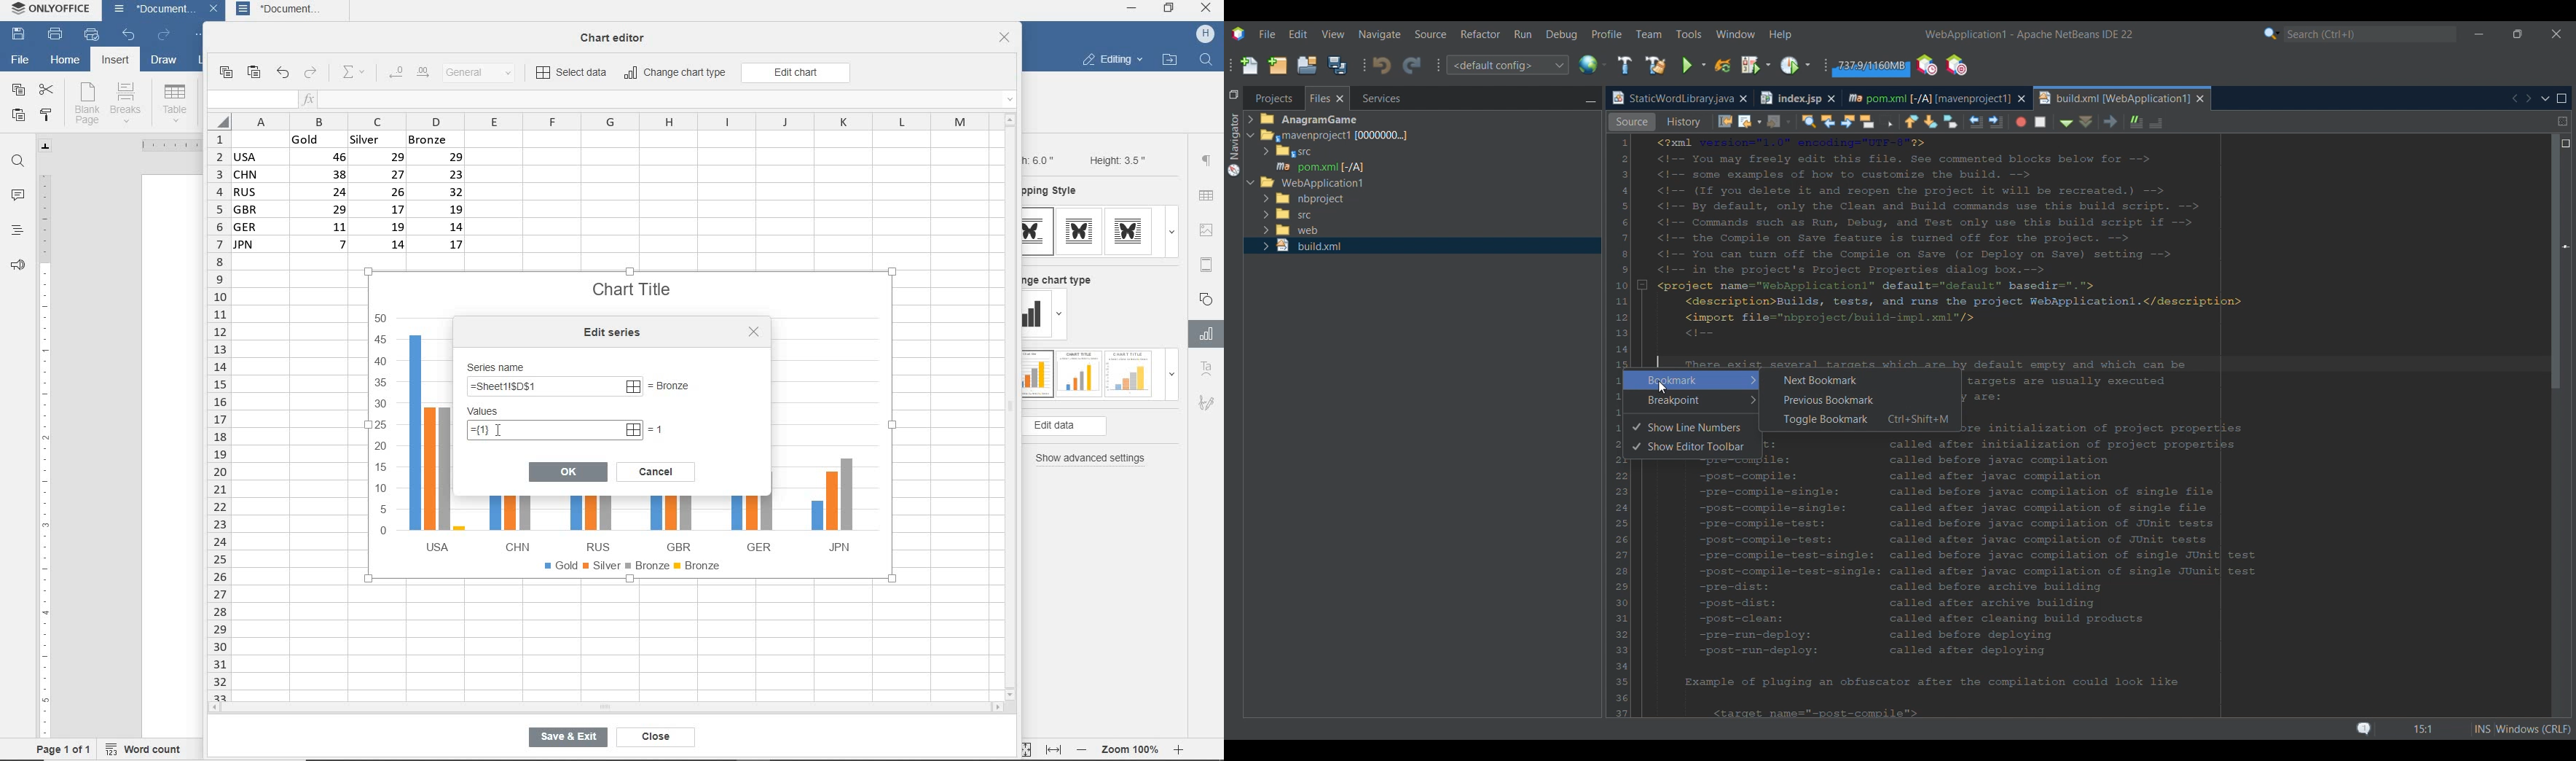  Describe the element at coordinates (128, 36) in the screenshot. I see `undo` at that location.